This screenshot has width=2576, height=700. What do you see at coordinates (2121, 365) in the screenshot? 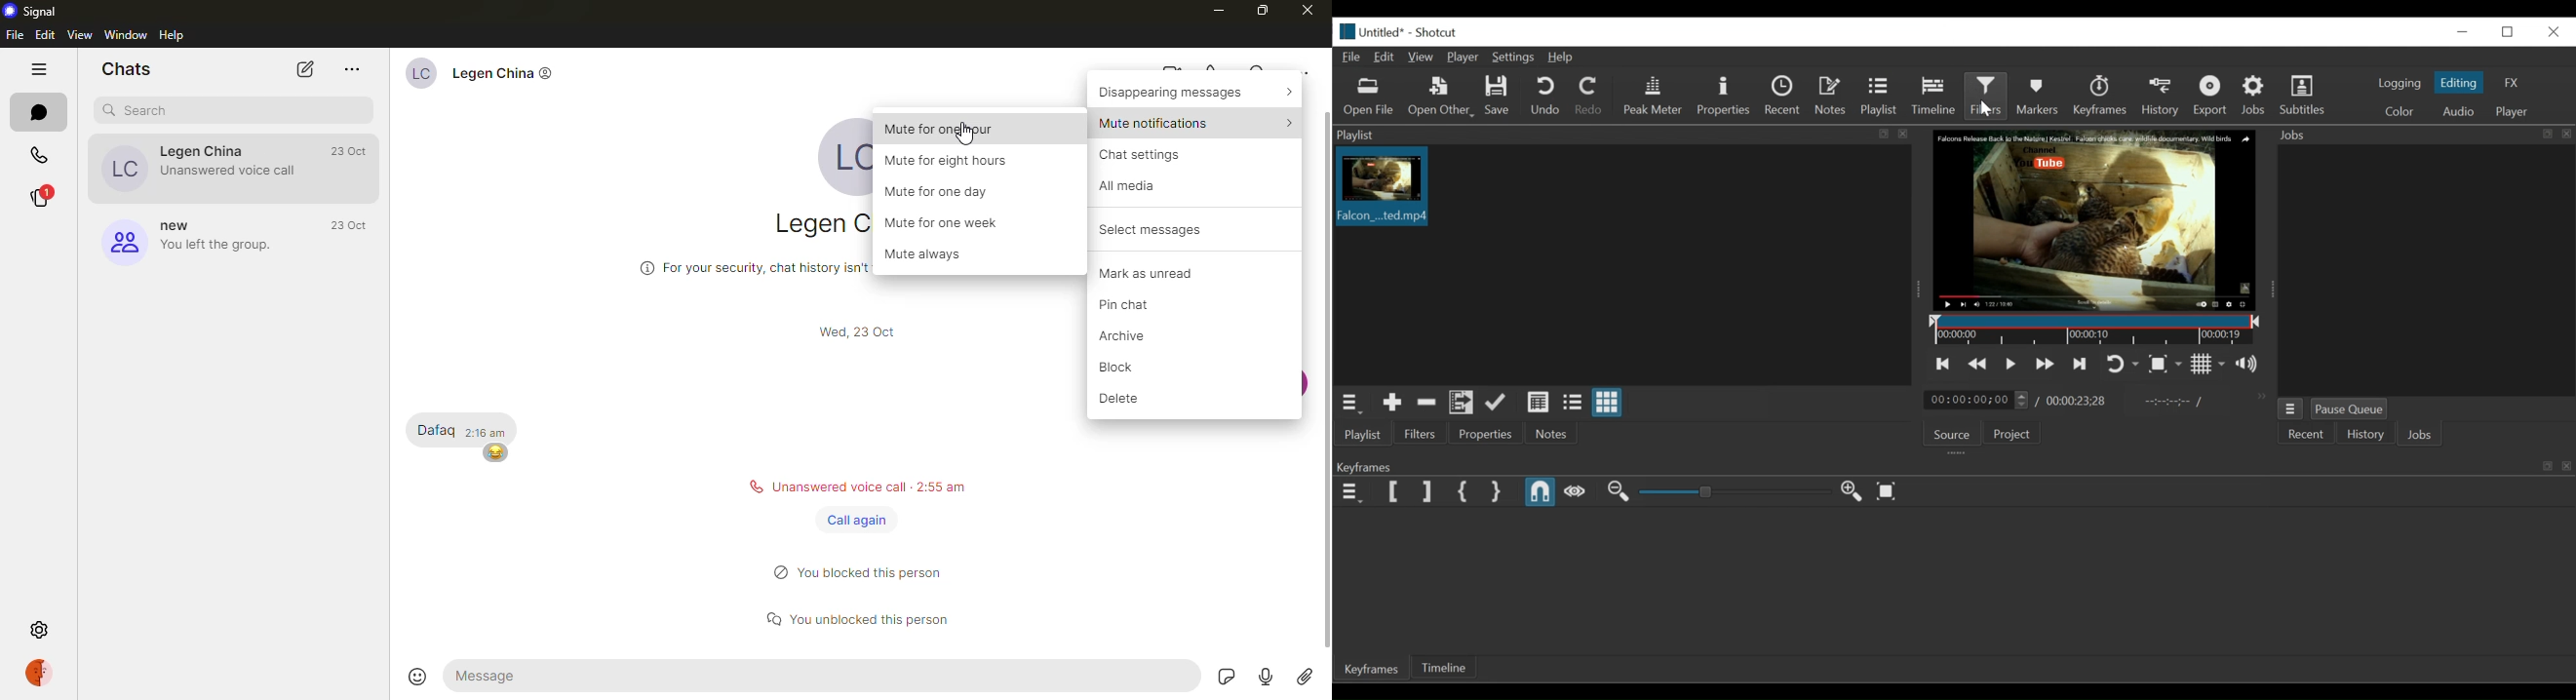
I see `Toggle player looping` at bounding box center [2121, 365].